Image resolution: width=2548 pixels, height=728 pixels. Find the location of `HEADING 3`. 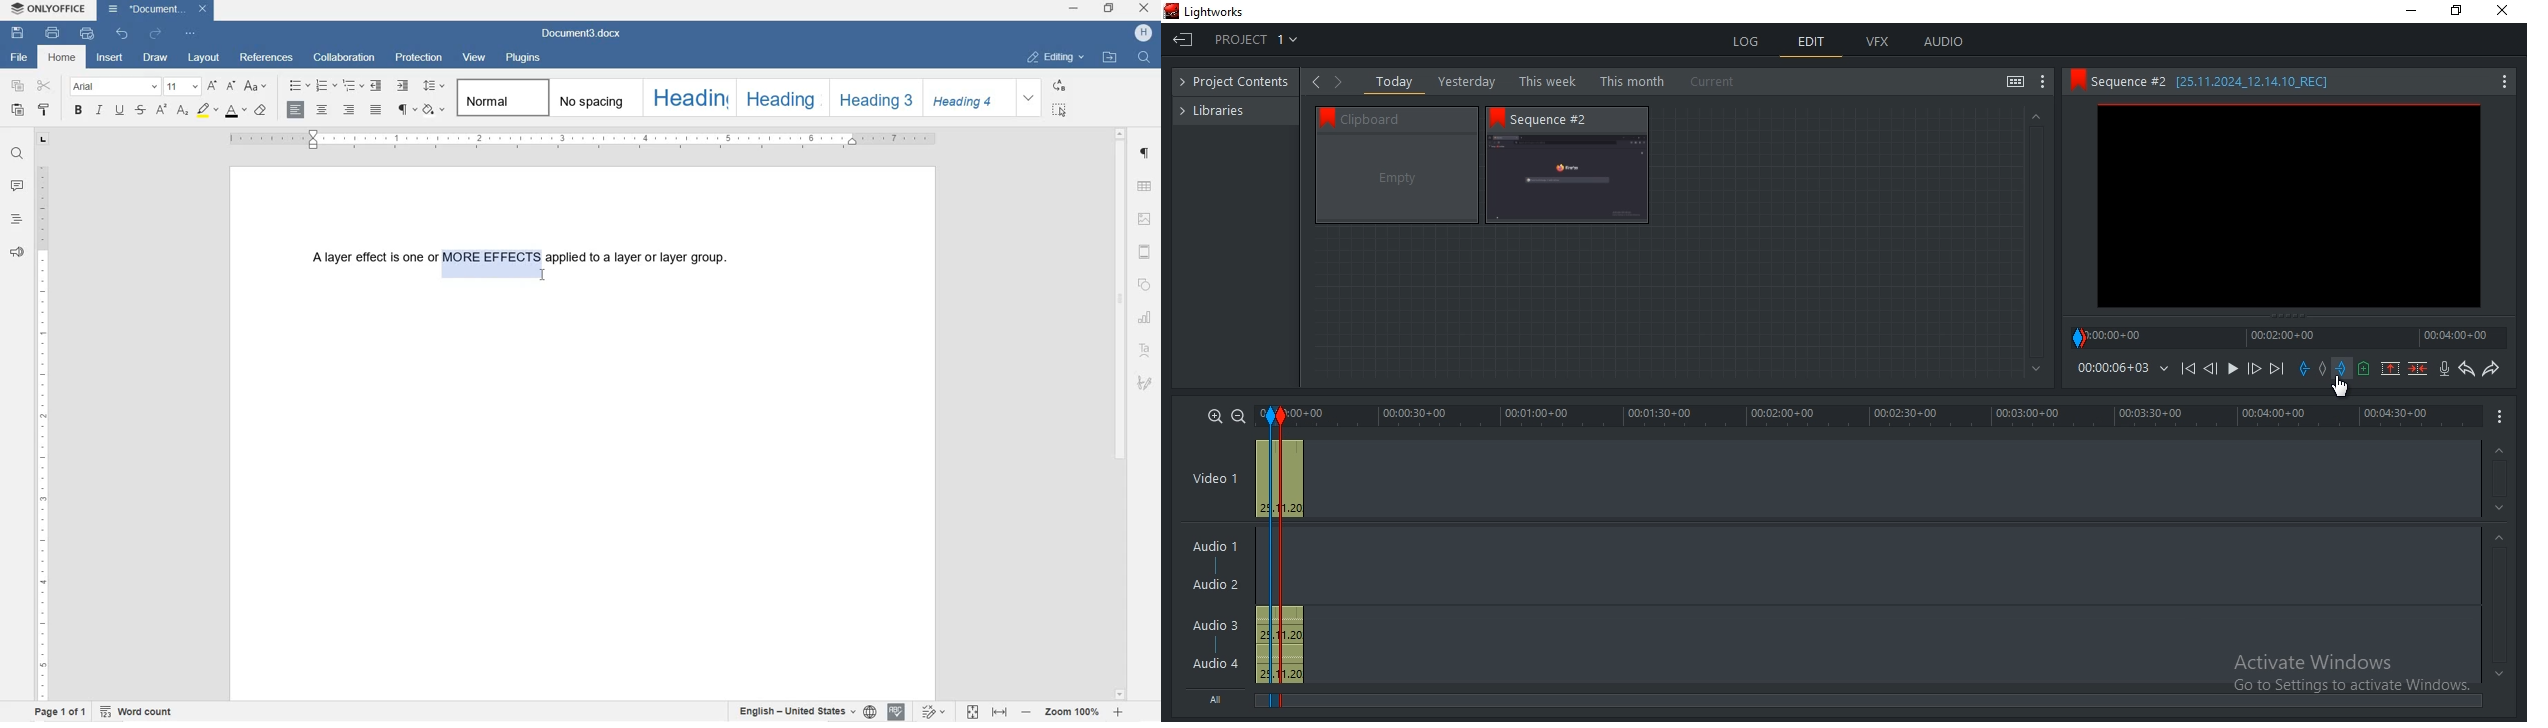

HEADING 3 is located at coordinates (875, 98).